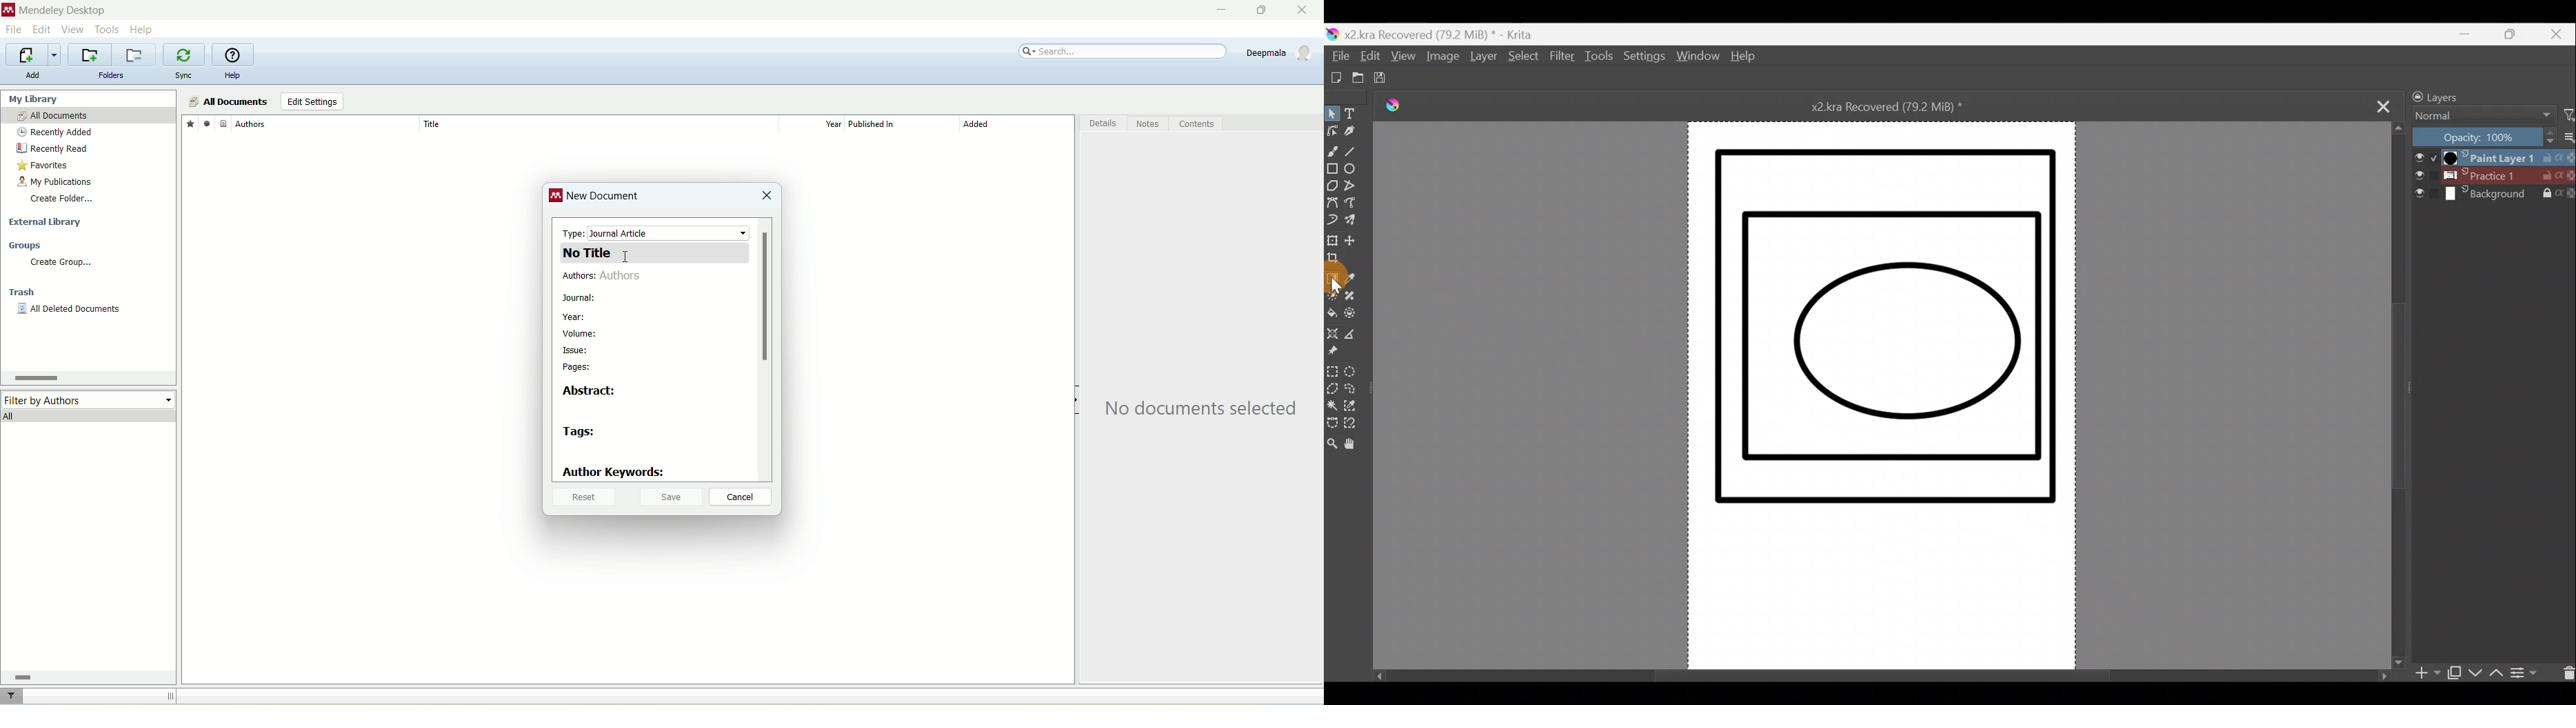 This screenshot has width=2576, height=728. What do you see at coordinates (1332, 424) in the screenshot?
I see `Bezier curve selection tool` at bounding box center [1332, 424].